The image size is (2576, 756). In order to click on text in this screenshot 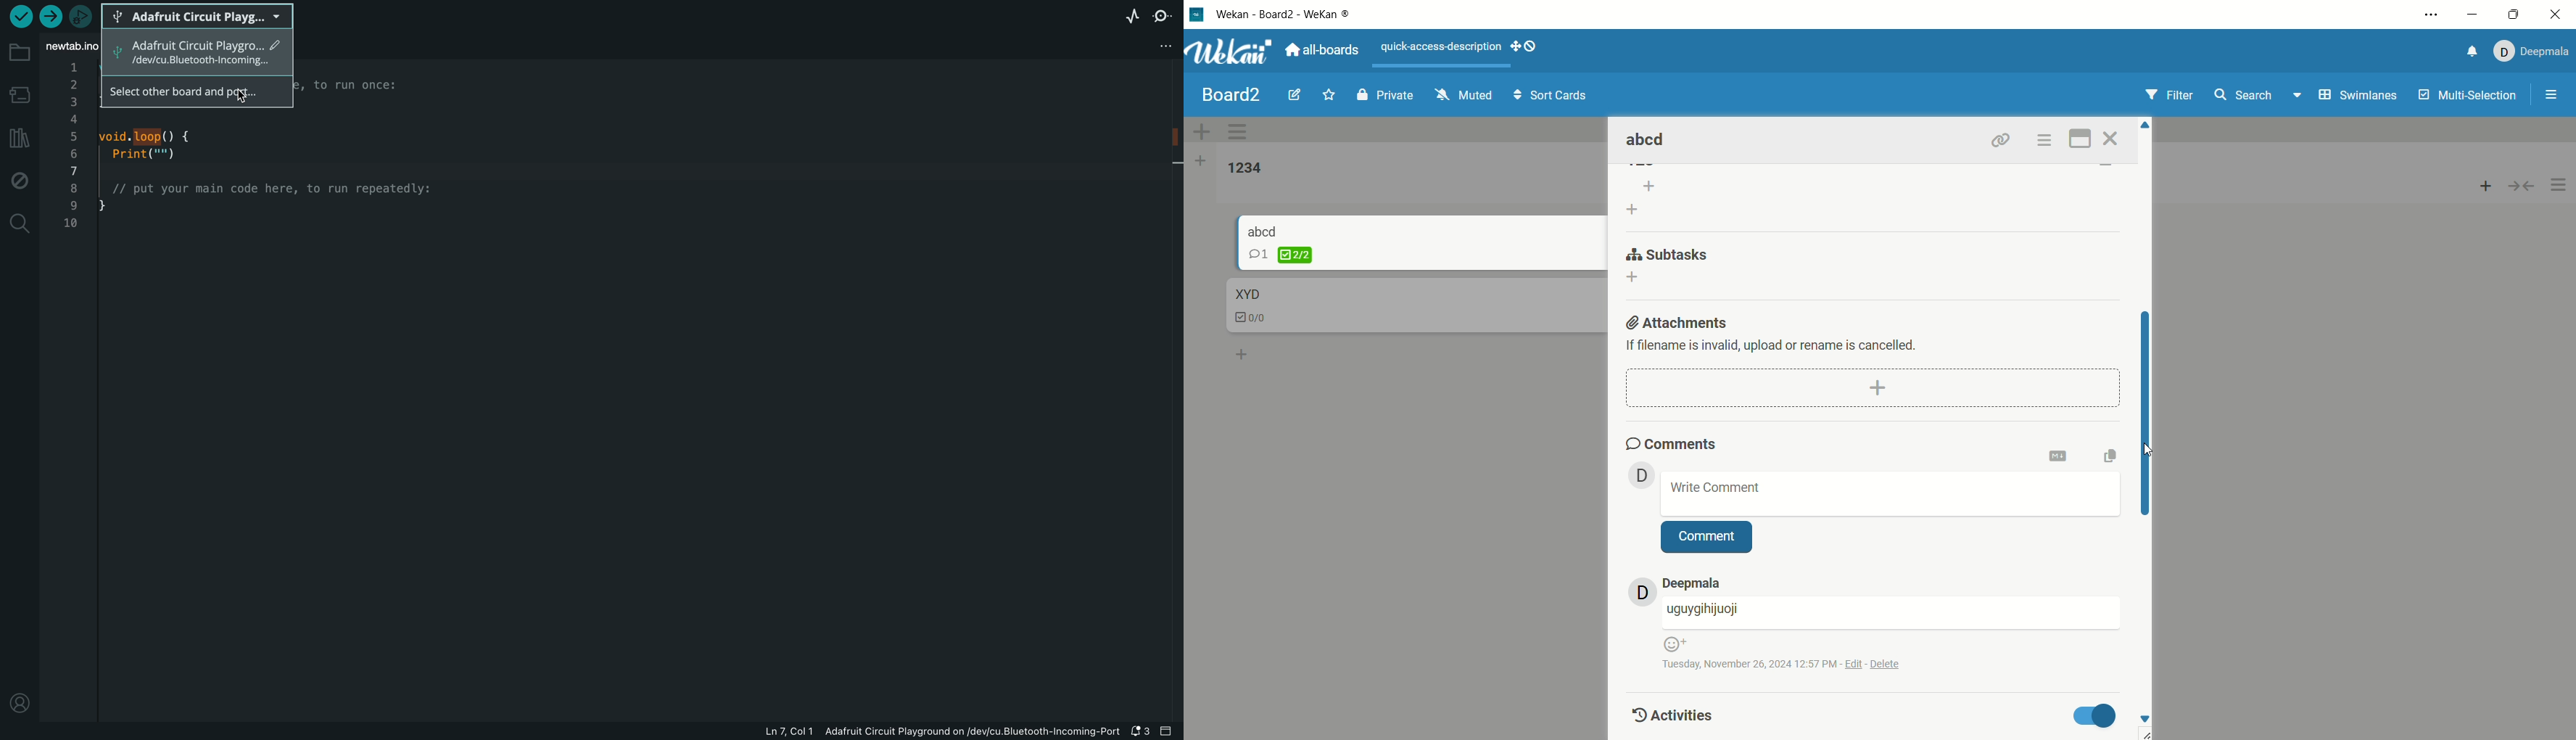, I will do `click(1440, 47)`.